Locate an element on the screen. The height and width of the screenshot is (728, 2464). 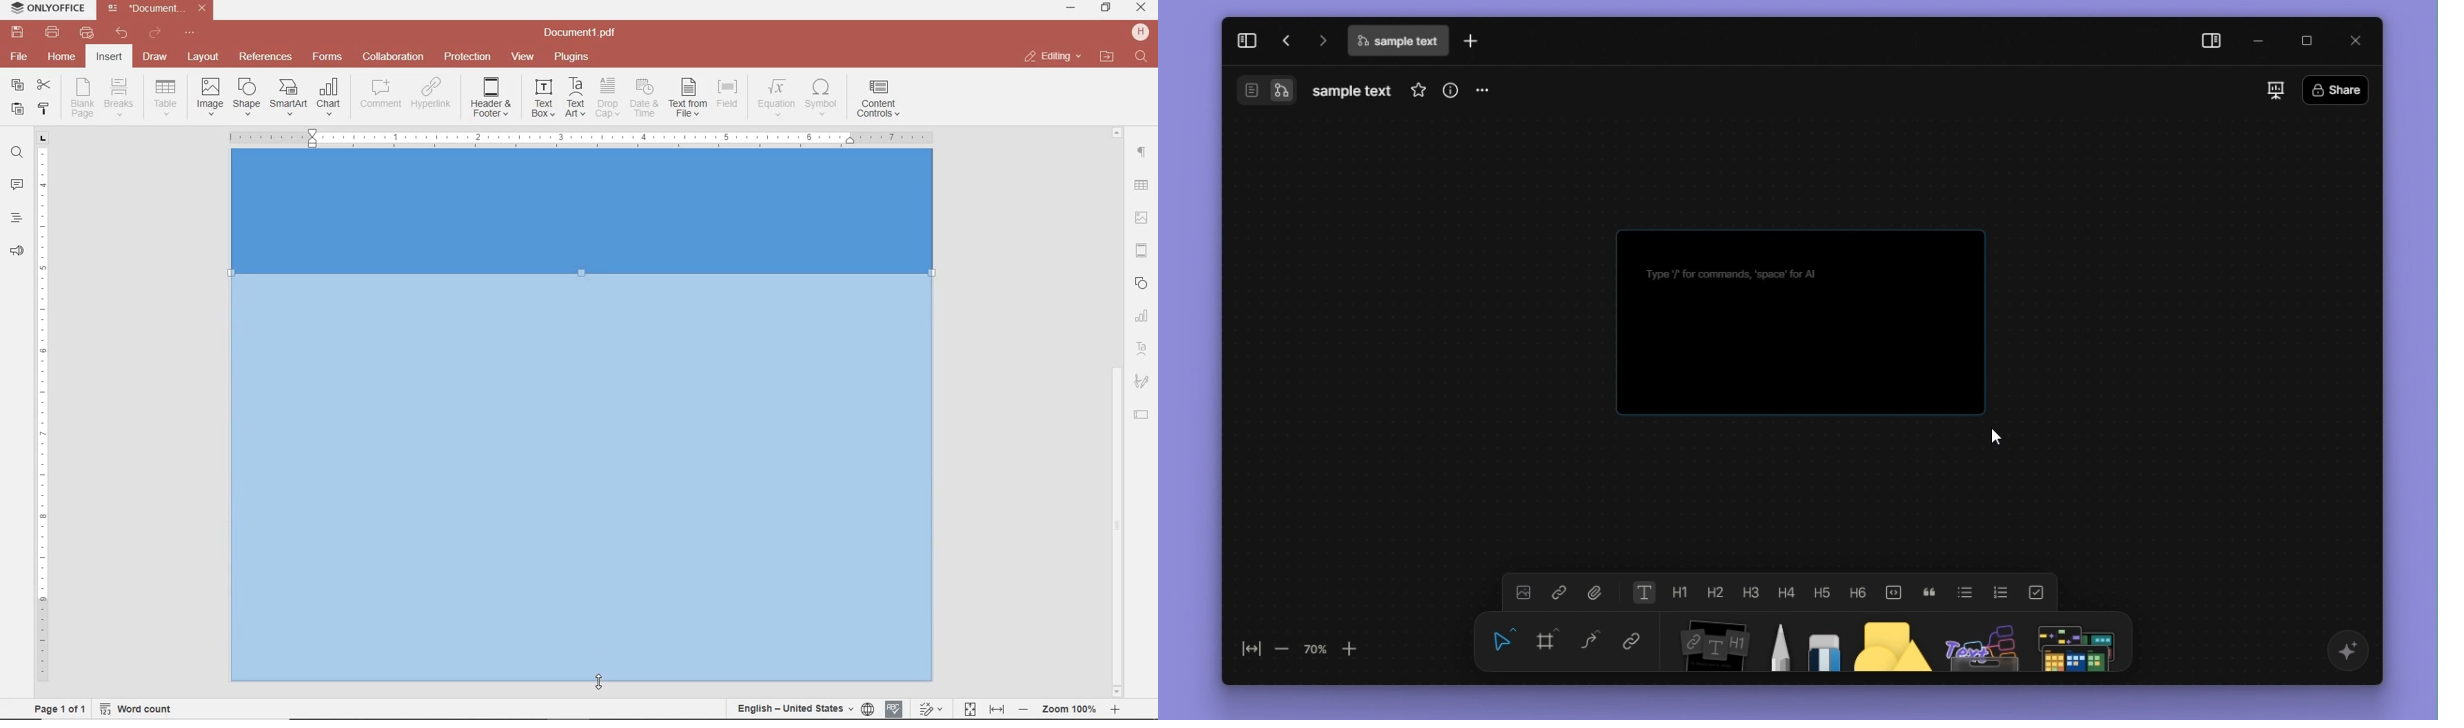
scrollbar is located at coordinates (1118, 525).